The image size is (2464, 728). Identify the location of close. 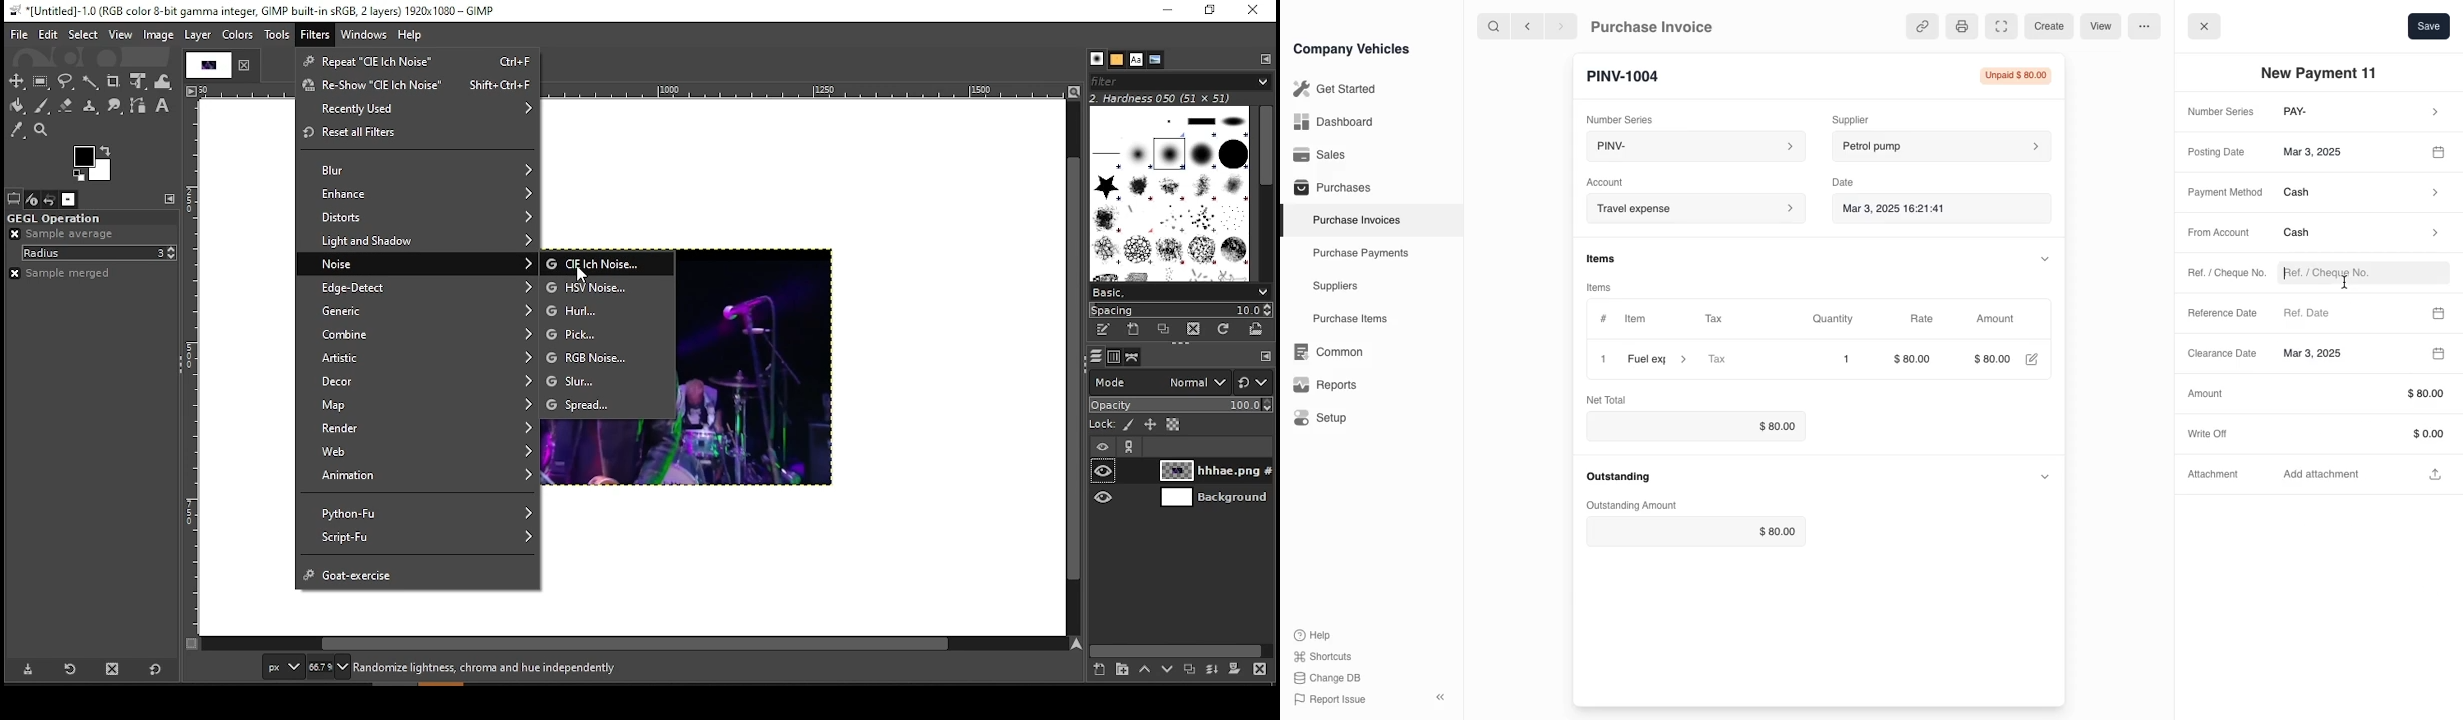
(2205, 25).